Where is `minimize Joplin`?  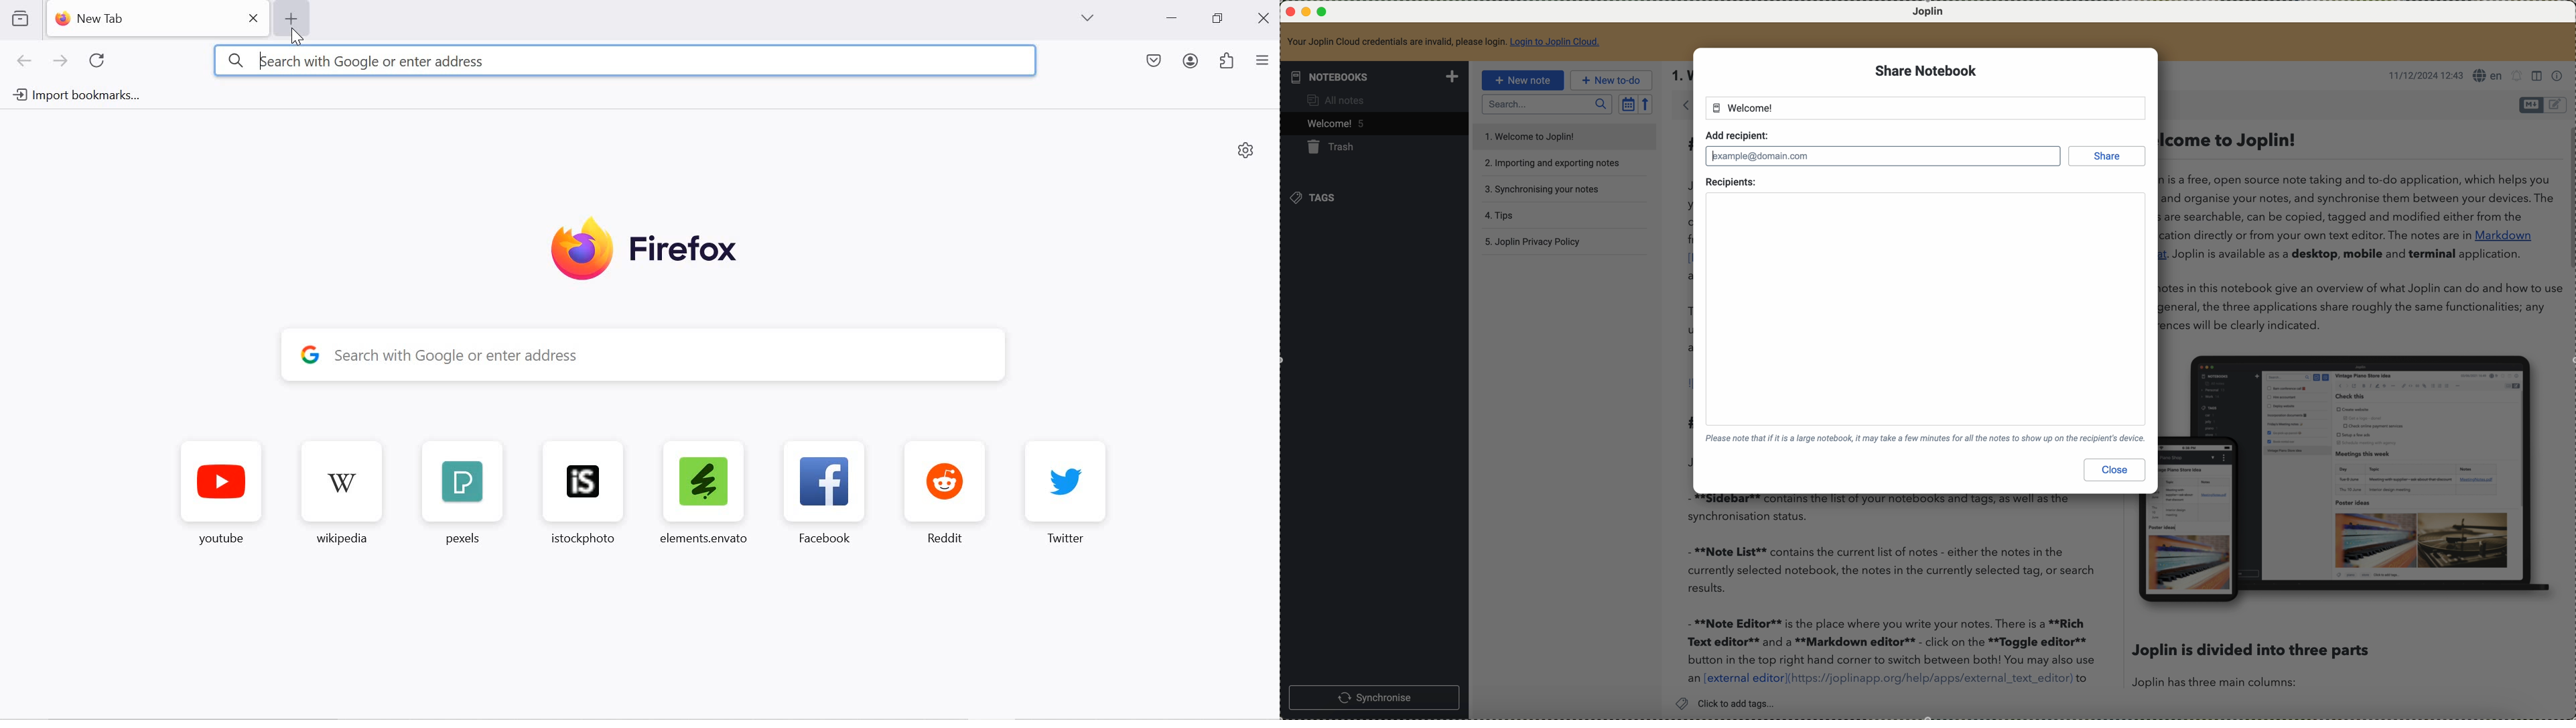
minimize Joplin is located at coordinates (1306, 12).